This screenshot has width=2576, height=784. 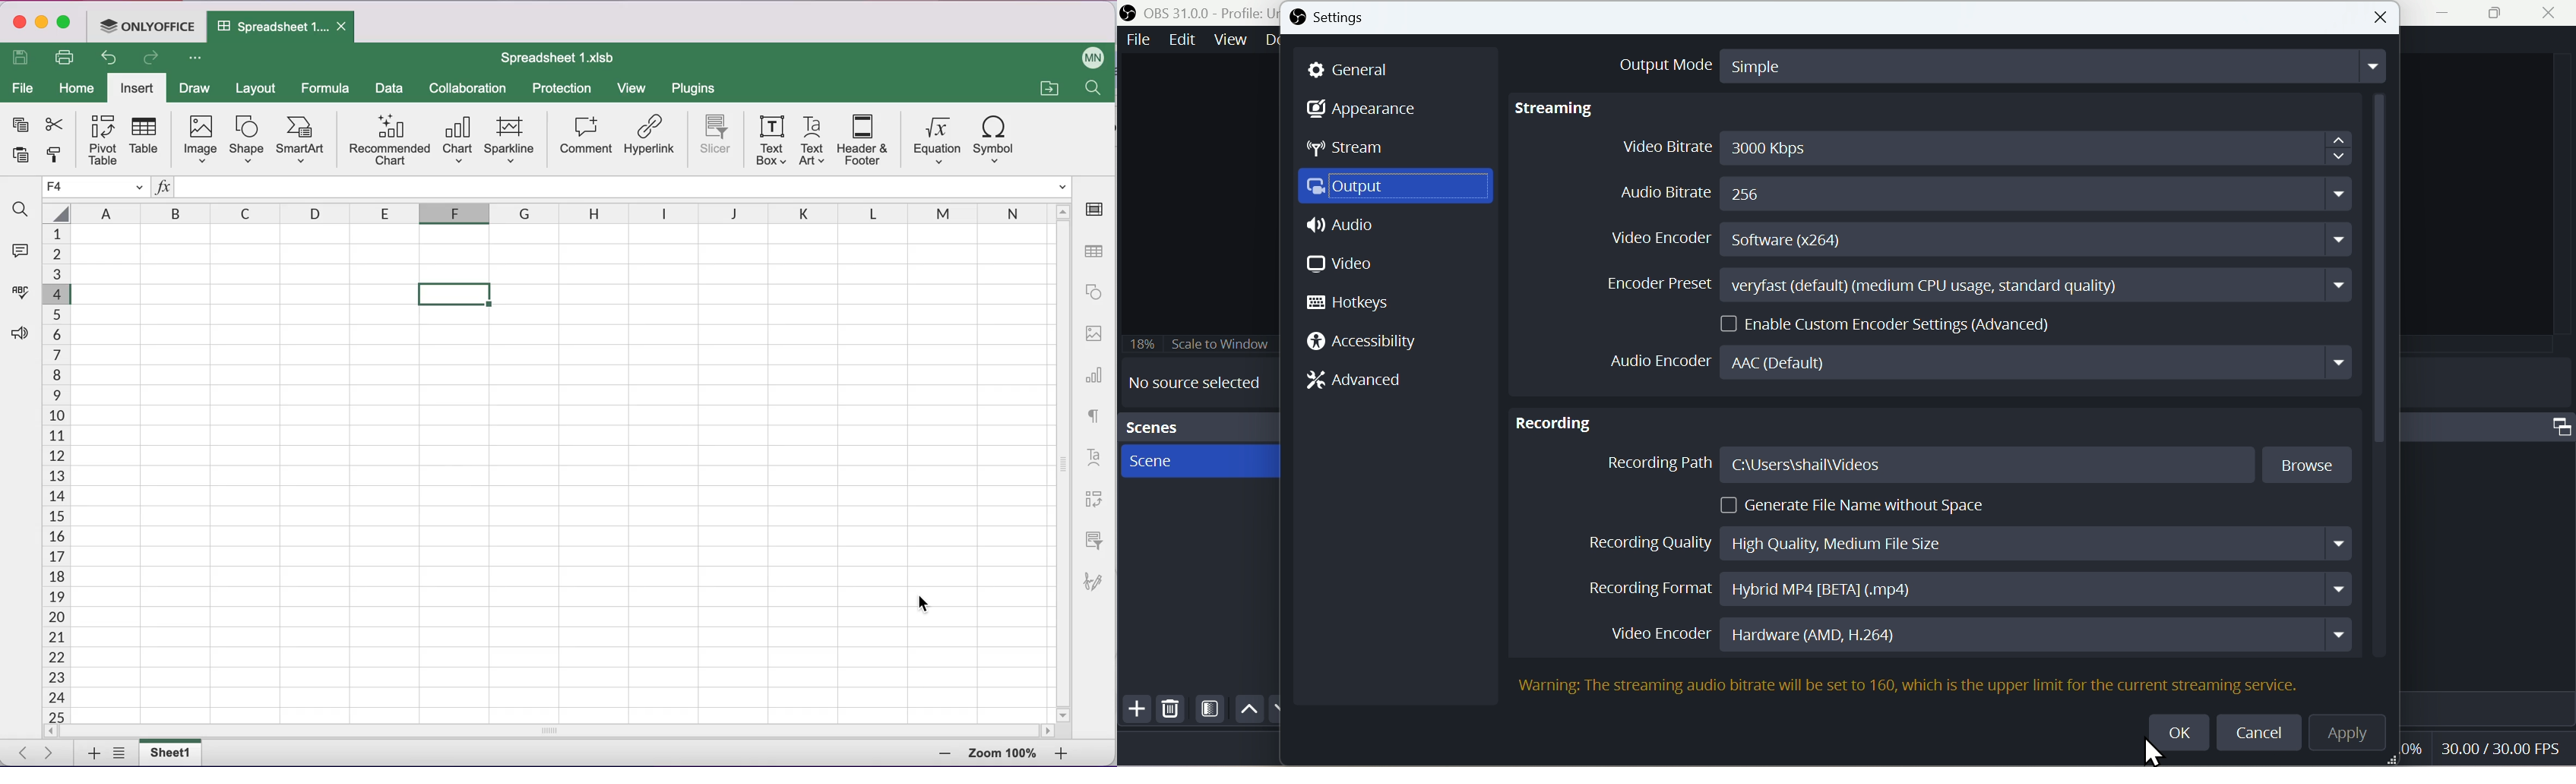 What do you see at coordinates (1343, 229) in the screenshot?
I see `Audio` at bounding box center [1343, 229].